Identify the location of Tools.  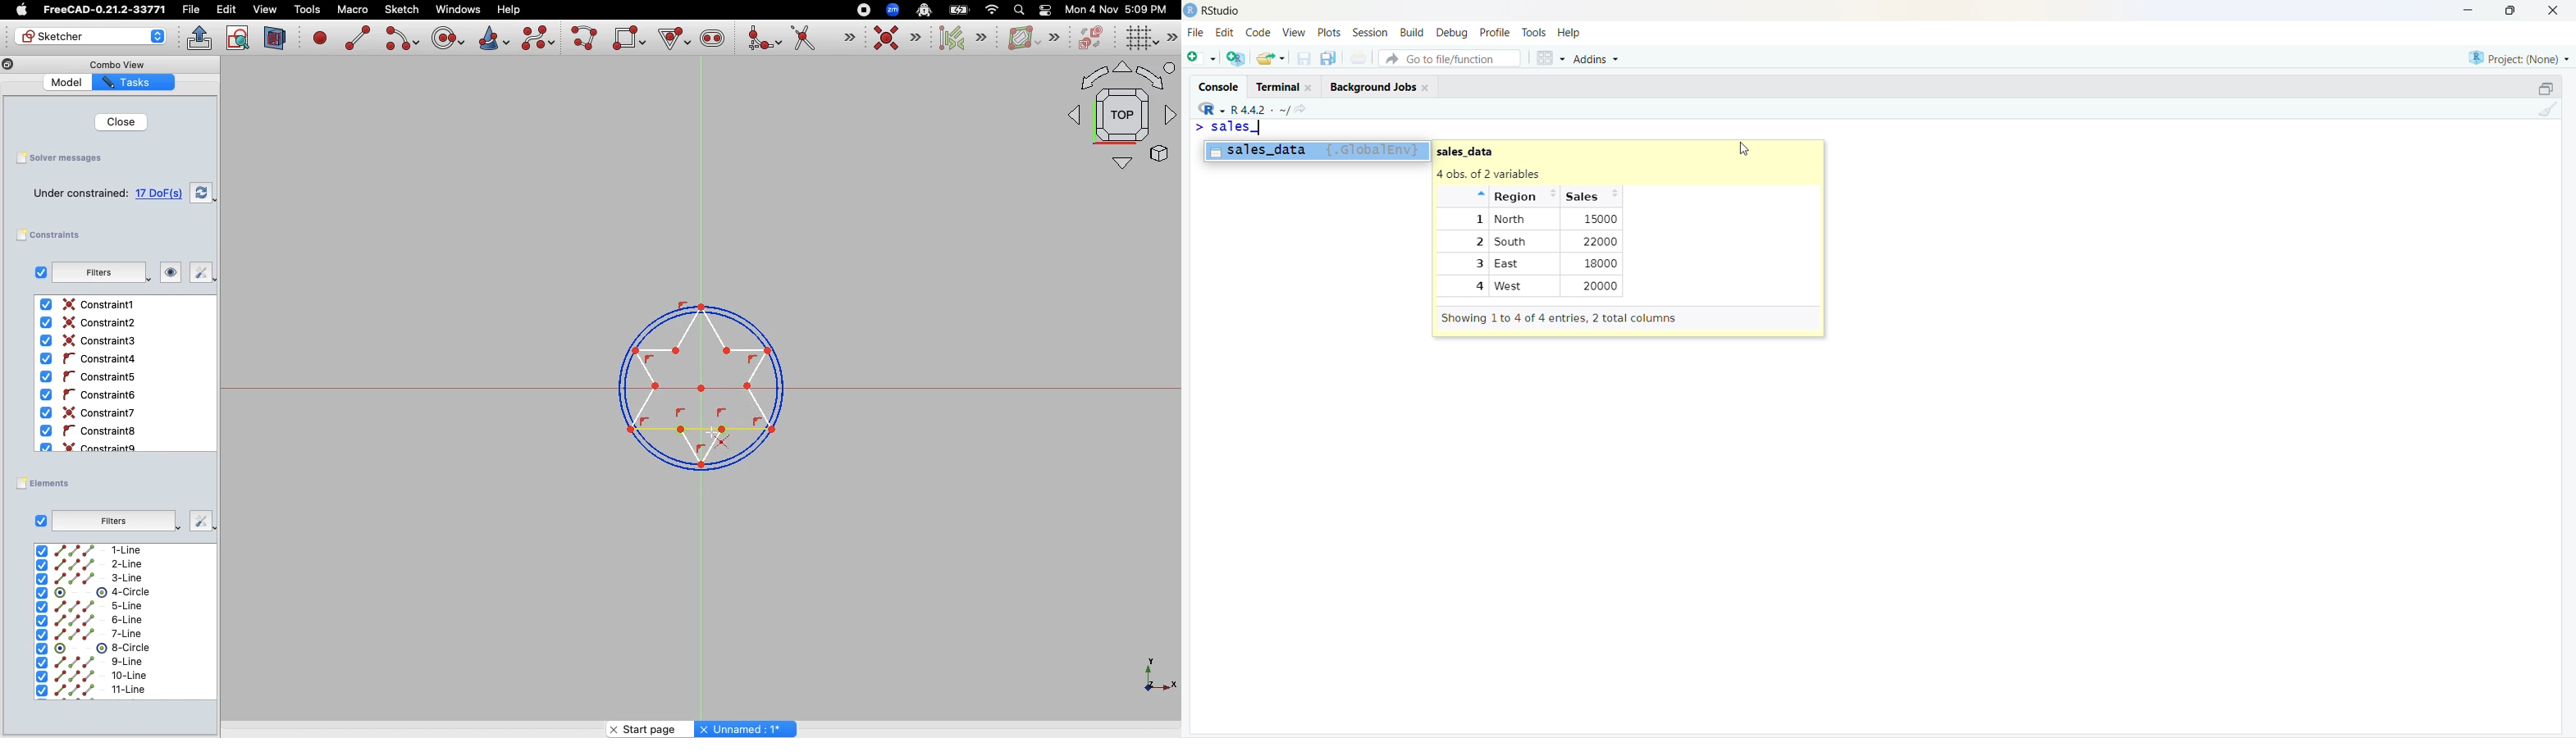
(307, 11).